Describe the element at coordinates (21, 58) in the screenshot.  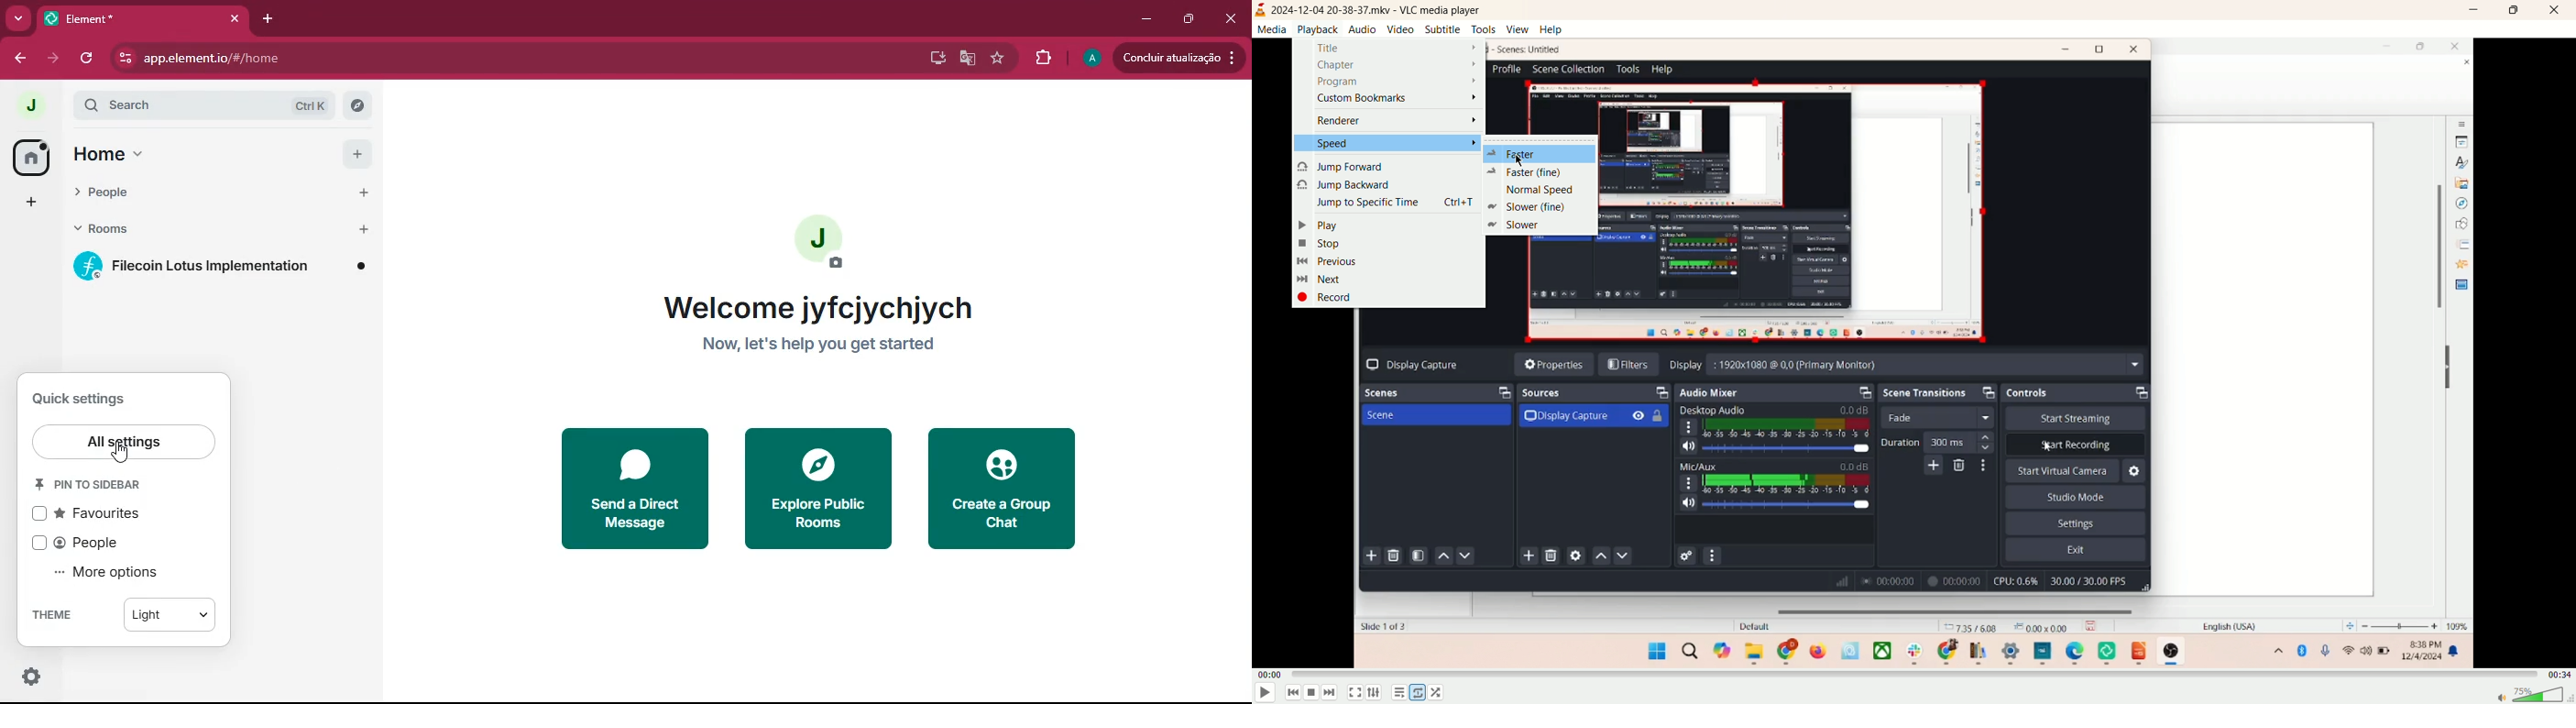
I see `back` at that location.